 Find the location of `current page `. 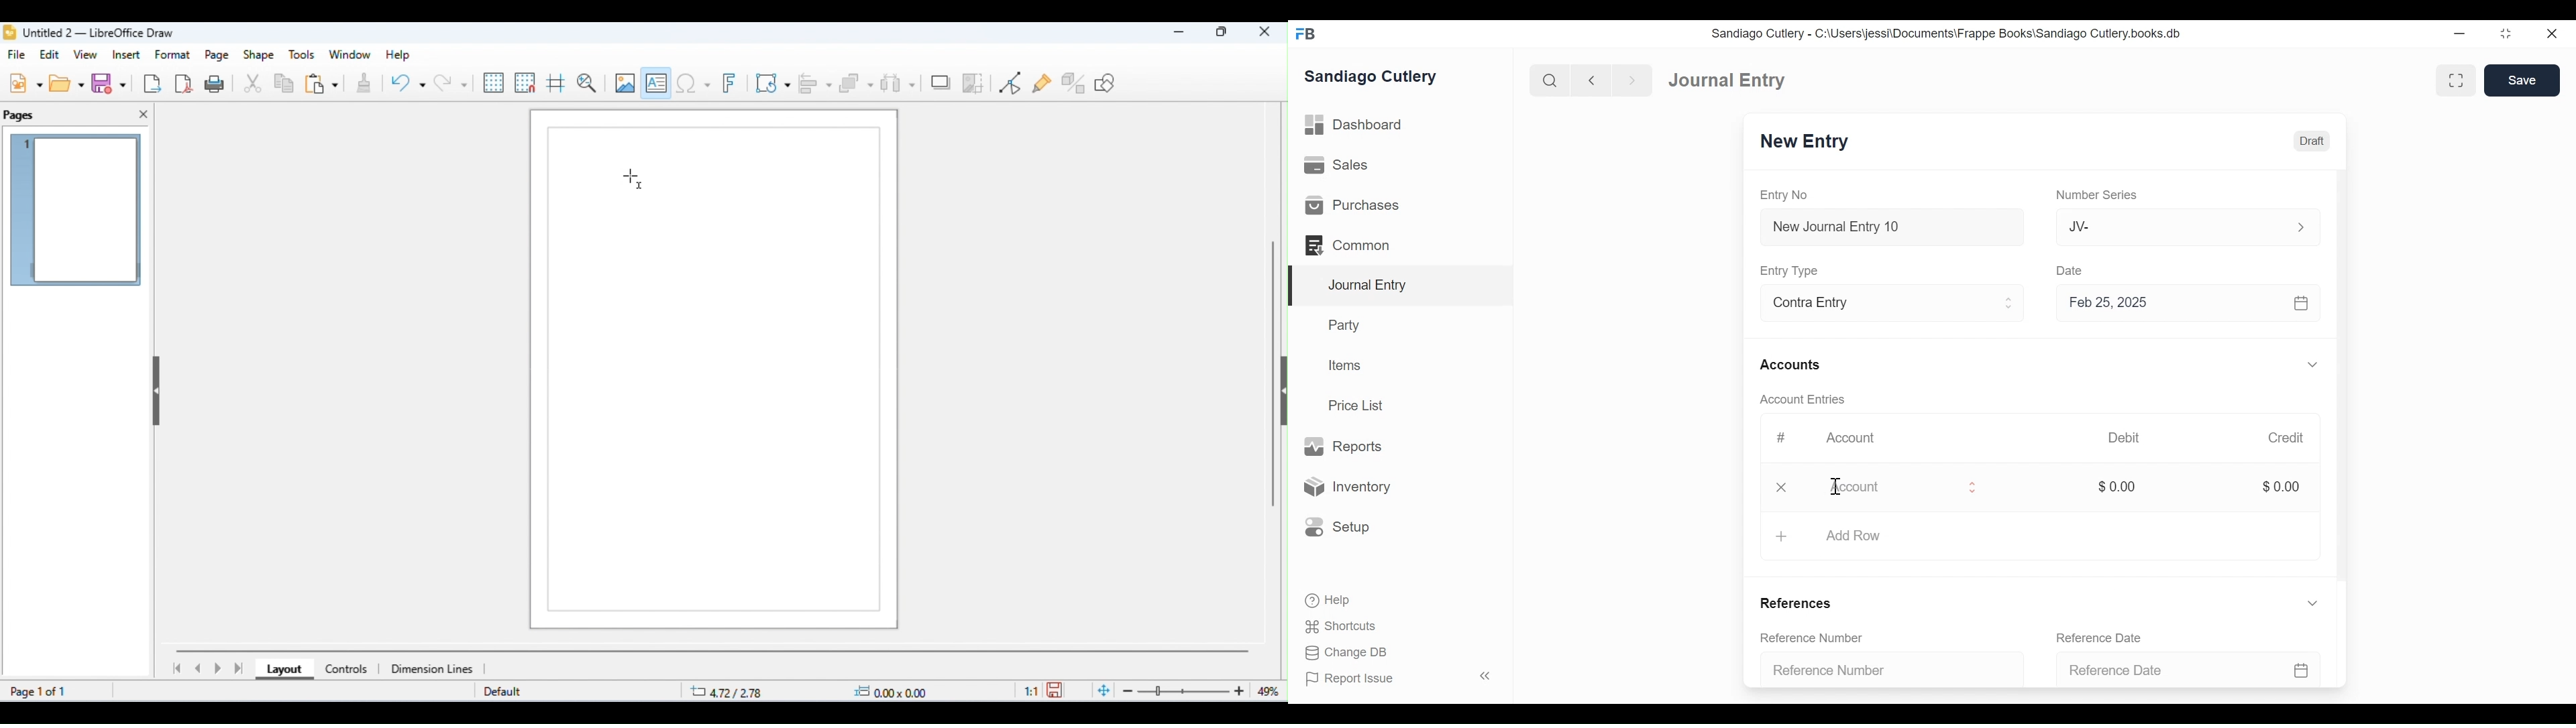

current page  is located at coordinates (77, 212).